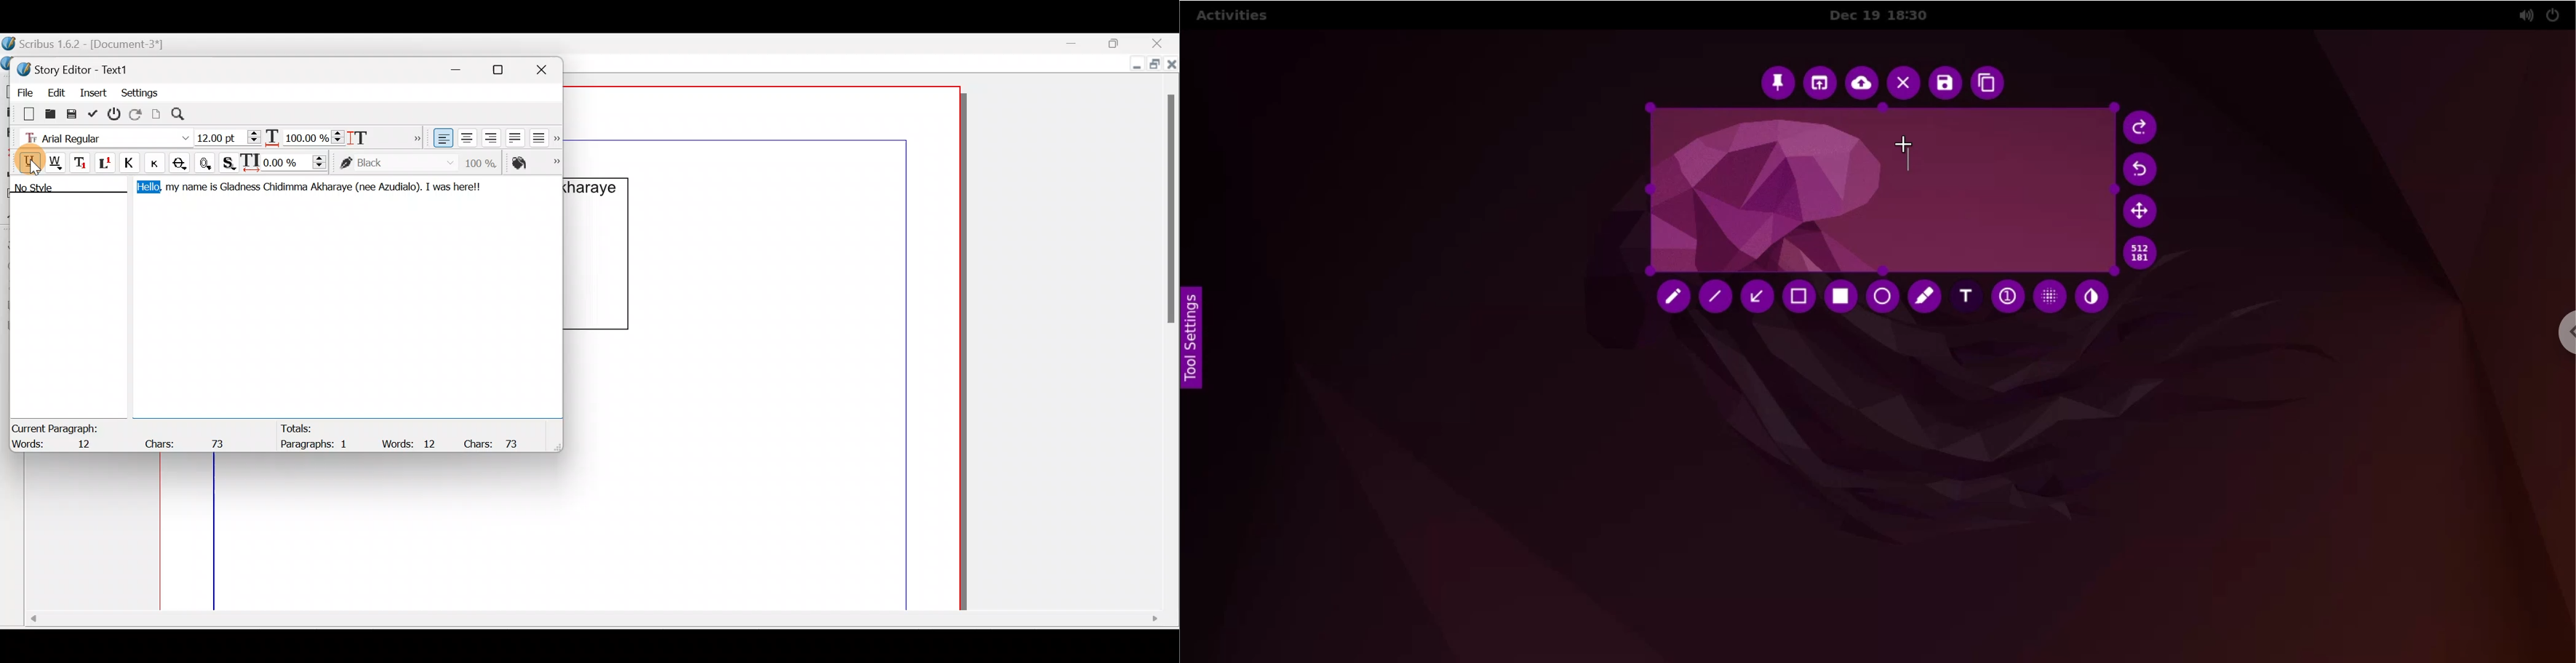 Image resolution: width=2576 pixels, height=672 pixels. I want to click on undo, so click(2145, 169).